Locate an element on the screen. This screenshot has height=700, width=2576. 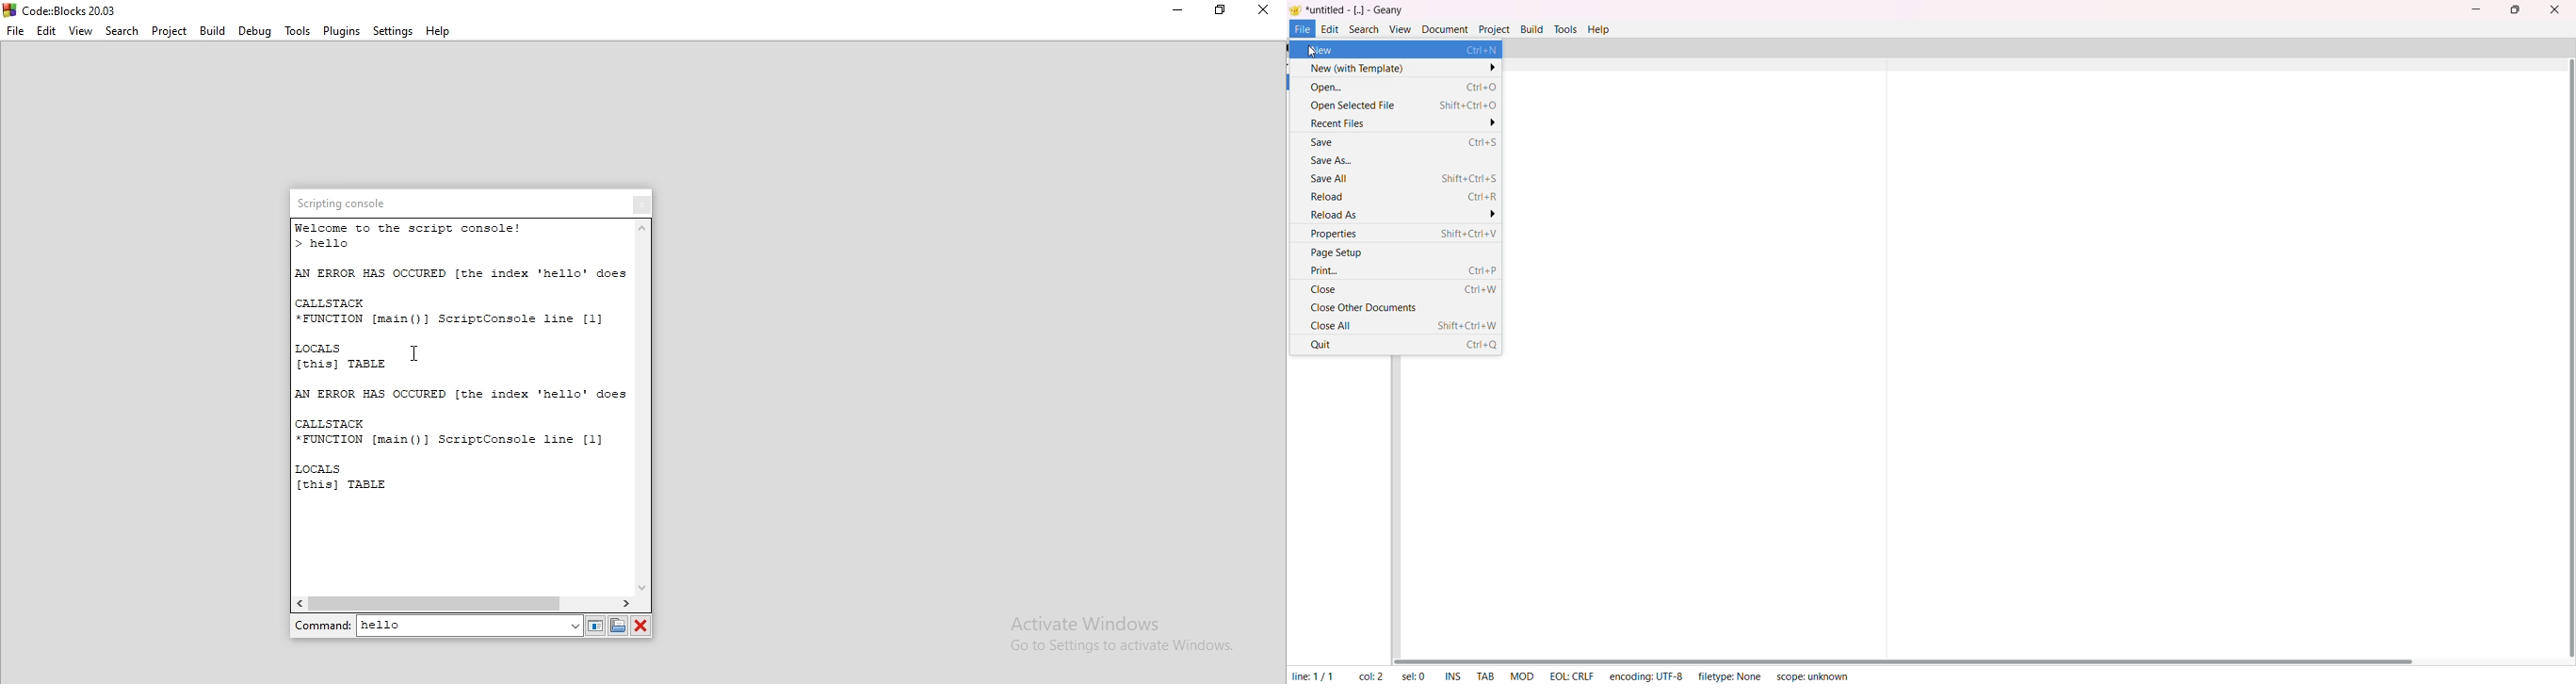
save as.. is located at coordinates (1344, 160).